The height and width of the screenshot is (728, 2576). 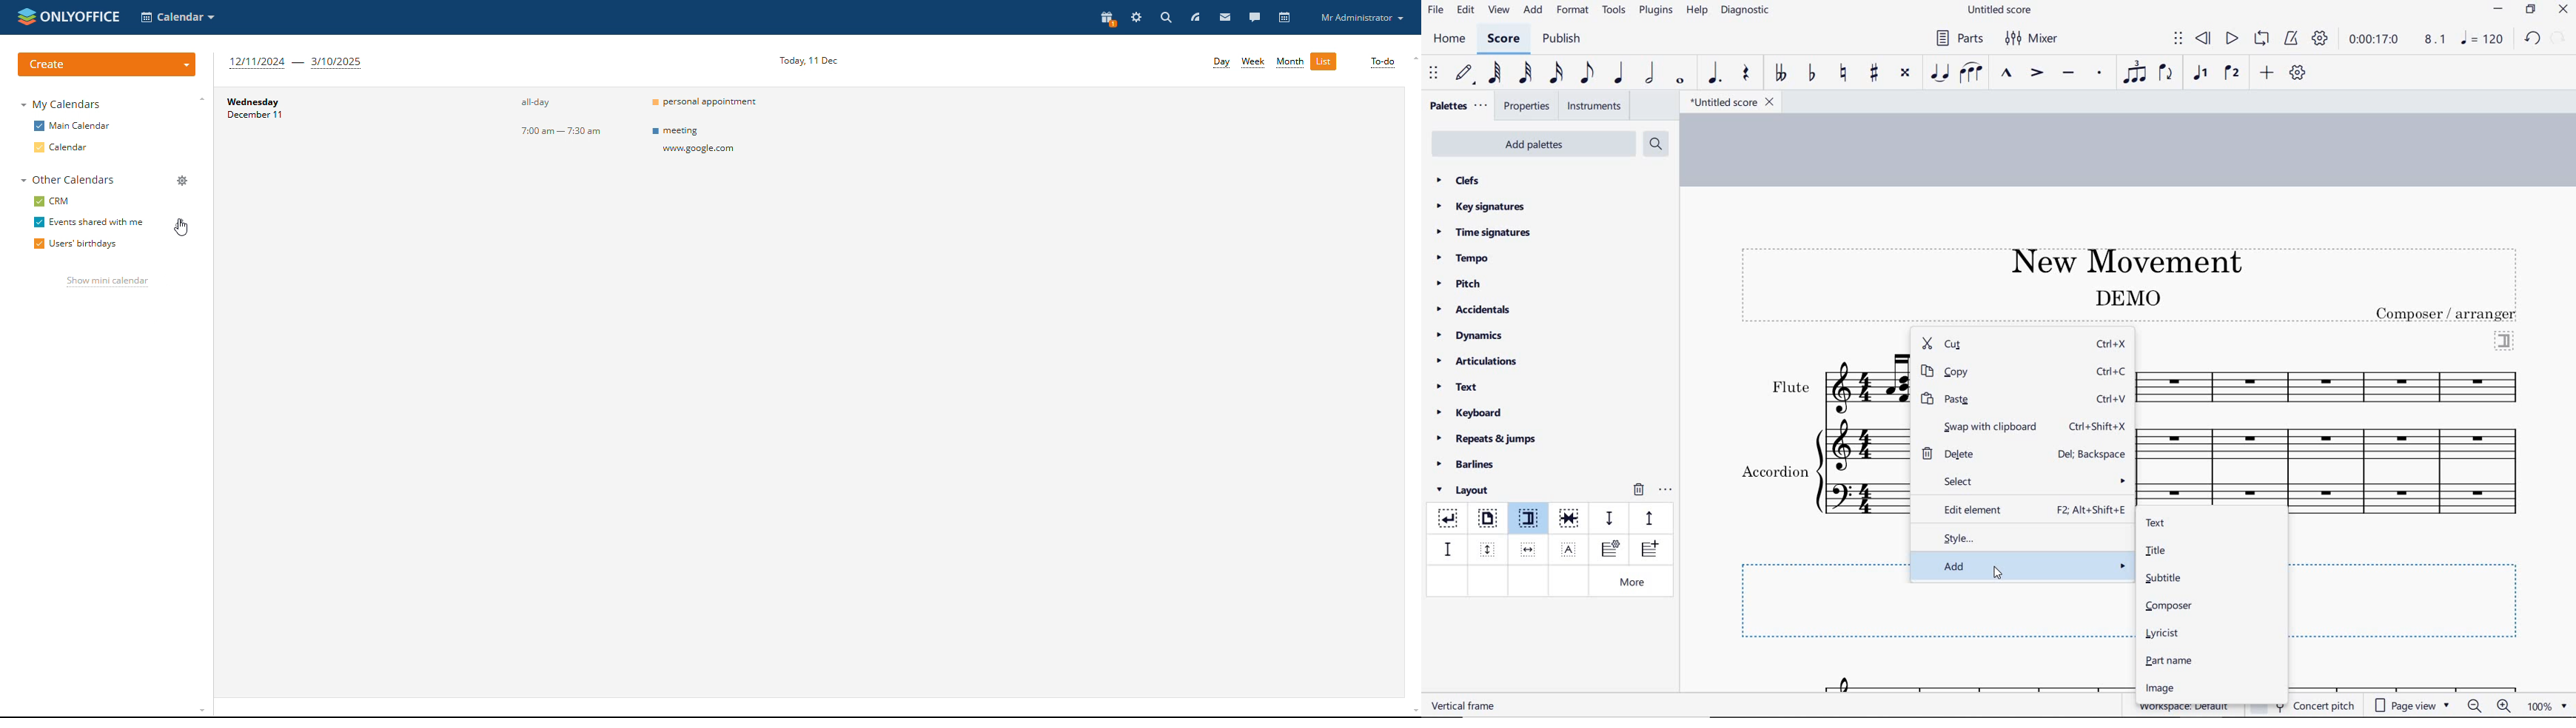 What do you see at coordinates (2099, 426) in the screenshot?
I see `Shortcut key` at bounding box center [2099, 426].